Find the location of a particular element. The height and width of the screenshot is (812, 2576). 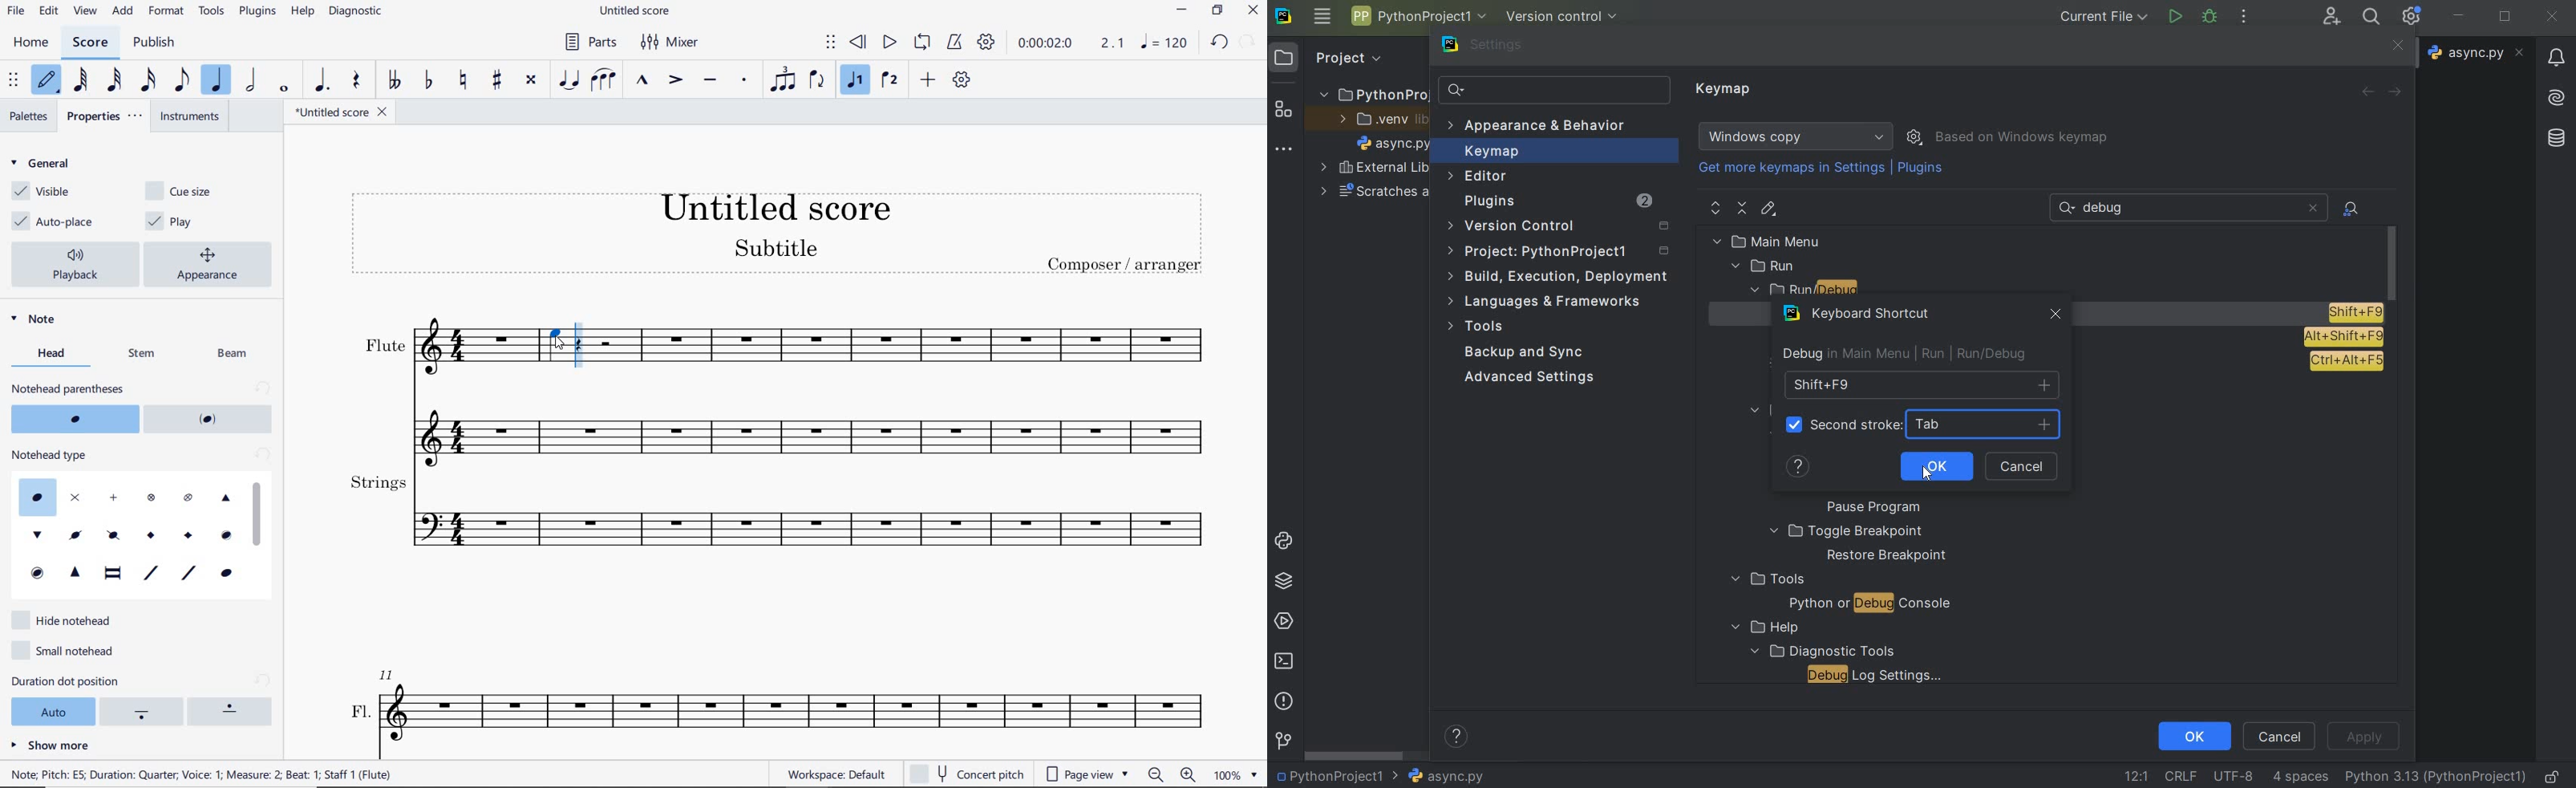

STACCATO is located at coordinates (745, 81).